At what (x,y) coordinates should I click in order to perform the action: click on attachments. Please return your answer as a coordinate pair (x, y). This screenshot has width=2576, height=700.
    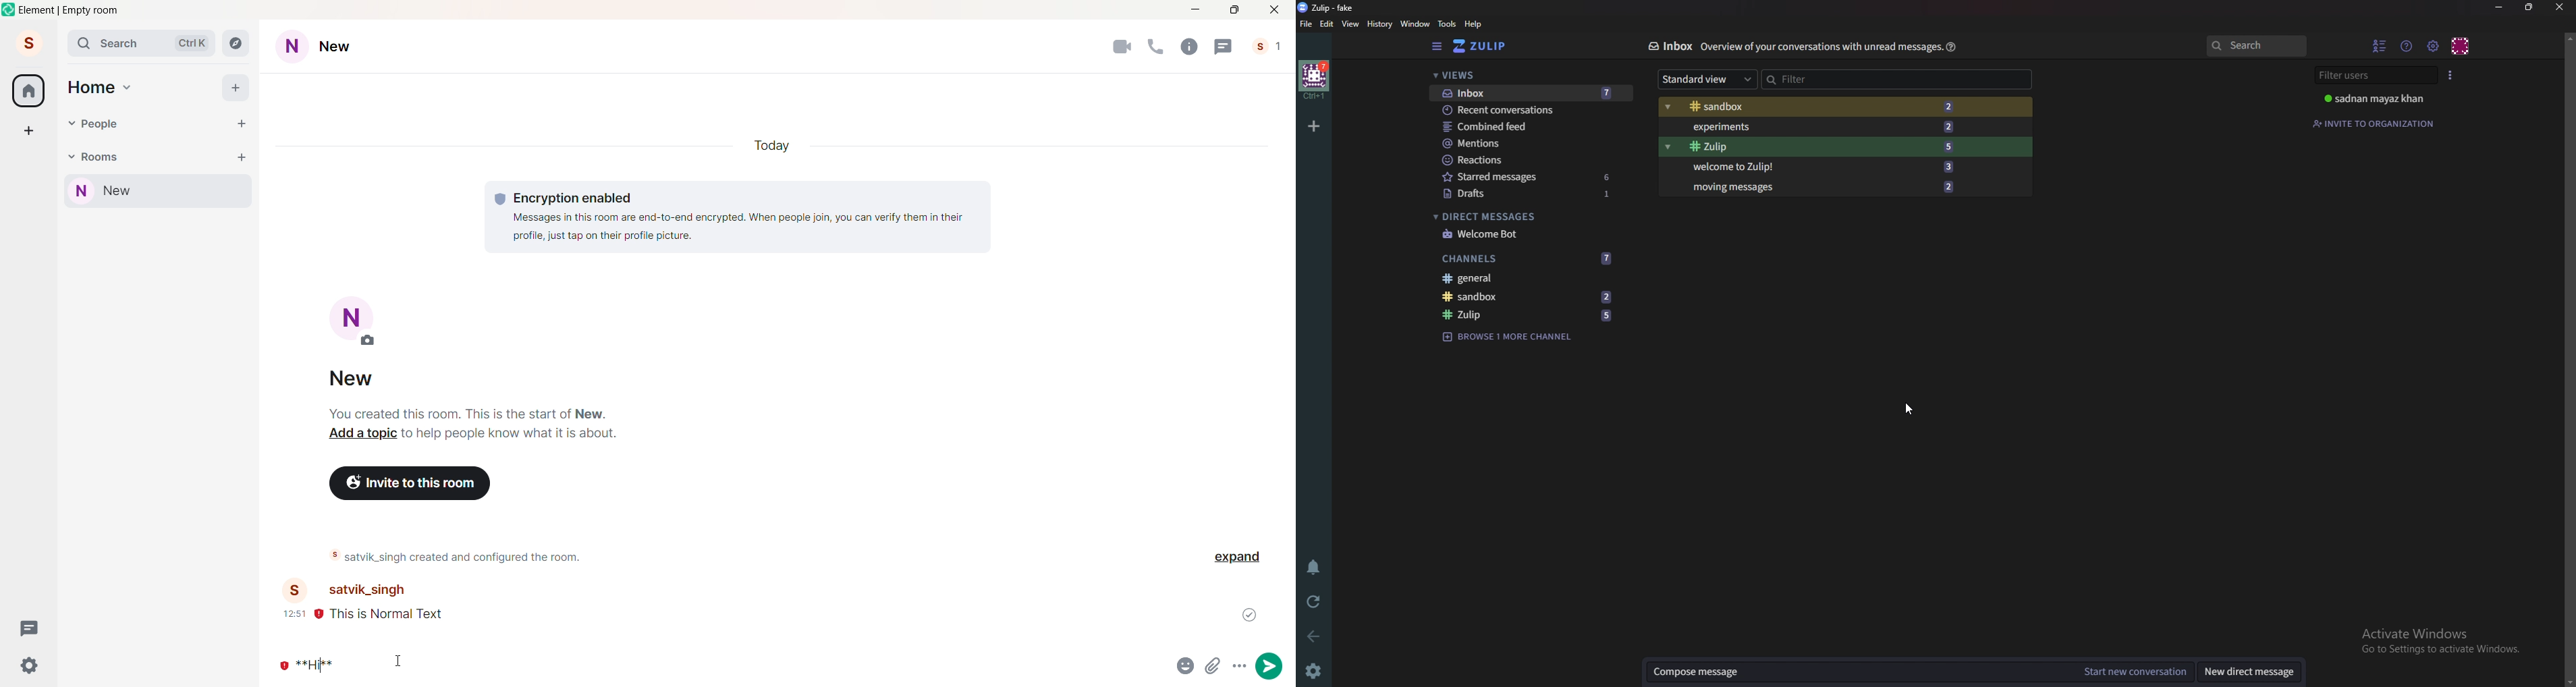
    Looking at the image, I should click on (1213, 666).